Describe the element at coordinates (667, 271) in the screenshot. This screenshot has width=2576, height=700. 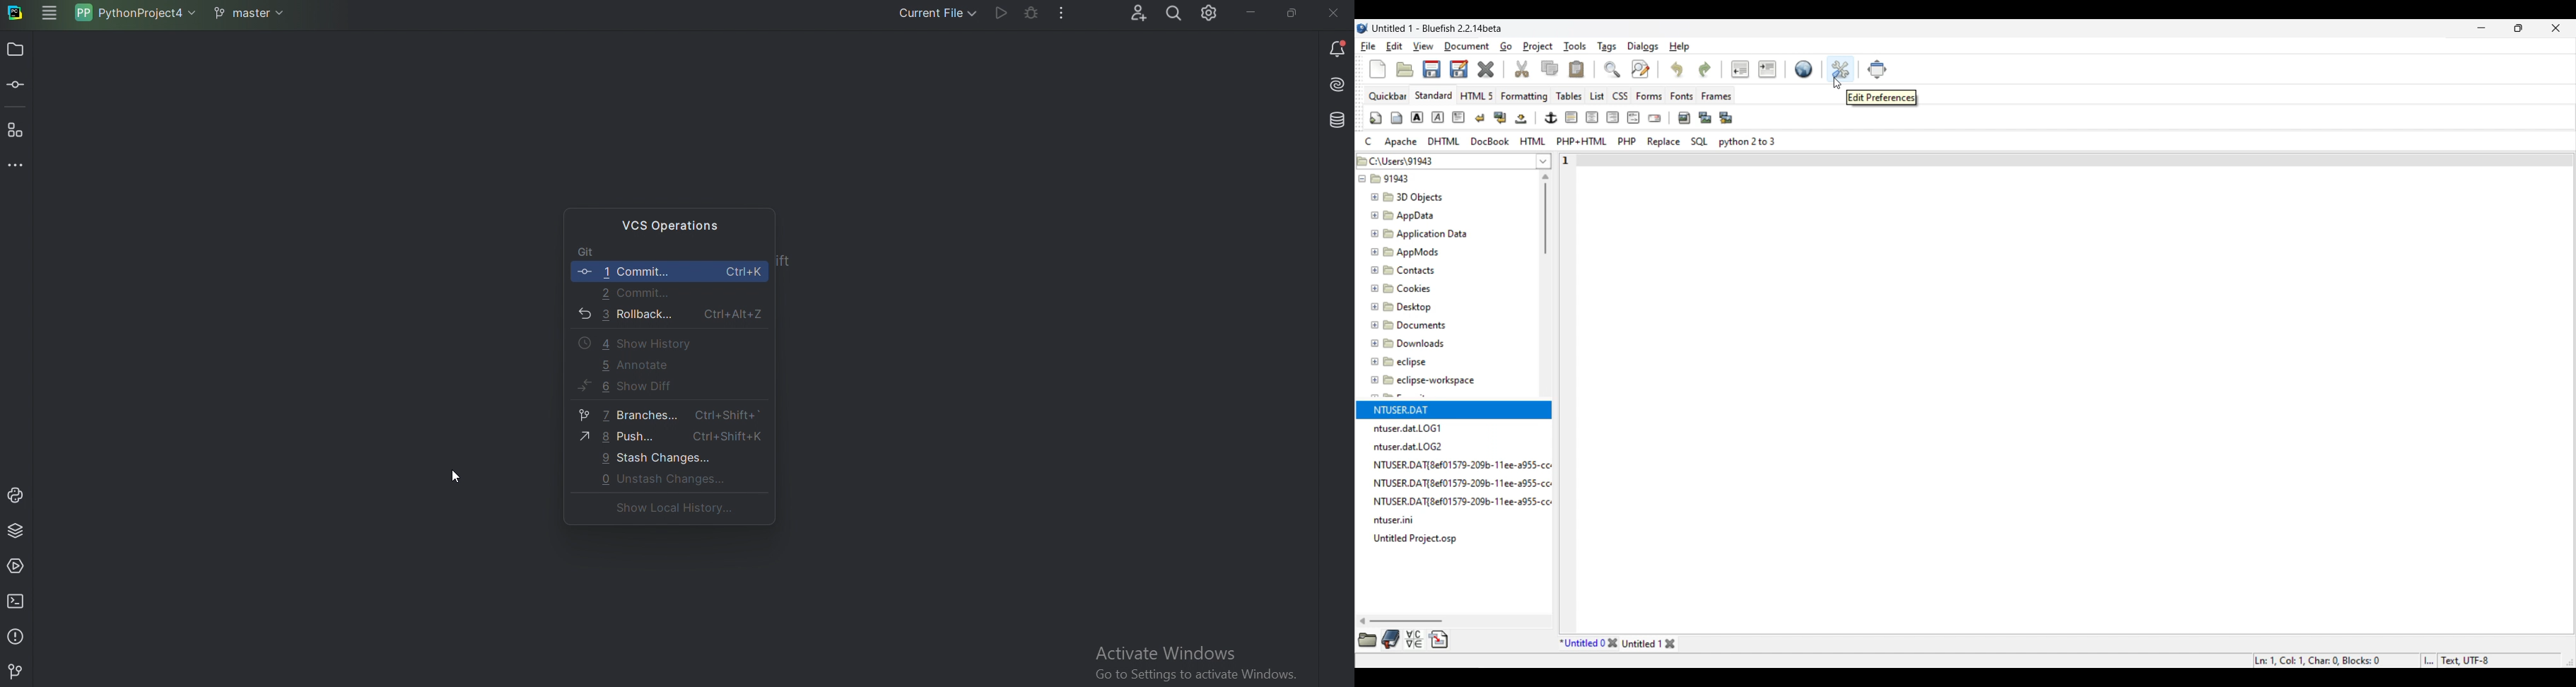
I see `Commit` at that location.